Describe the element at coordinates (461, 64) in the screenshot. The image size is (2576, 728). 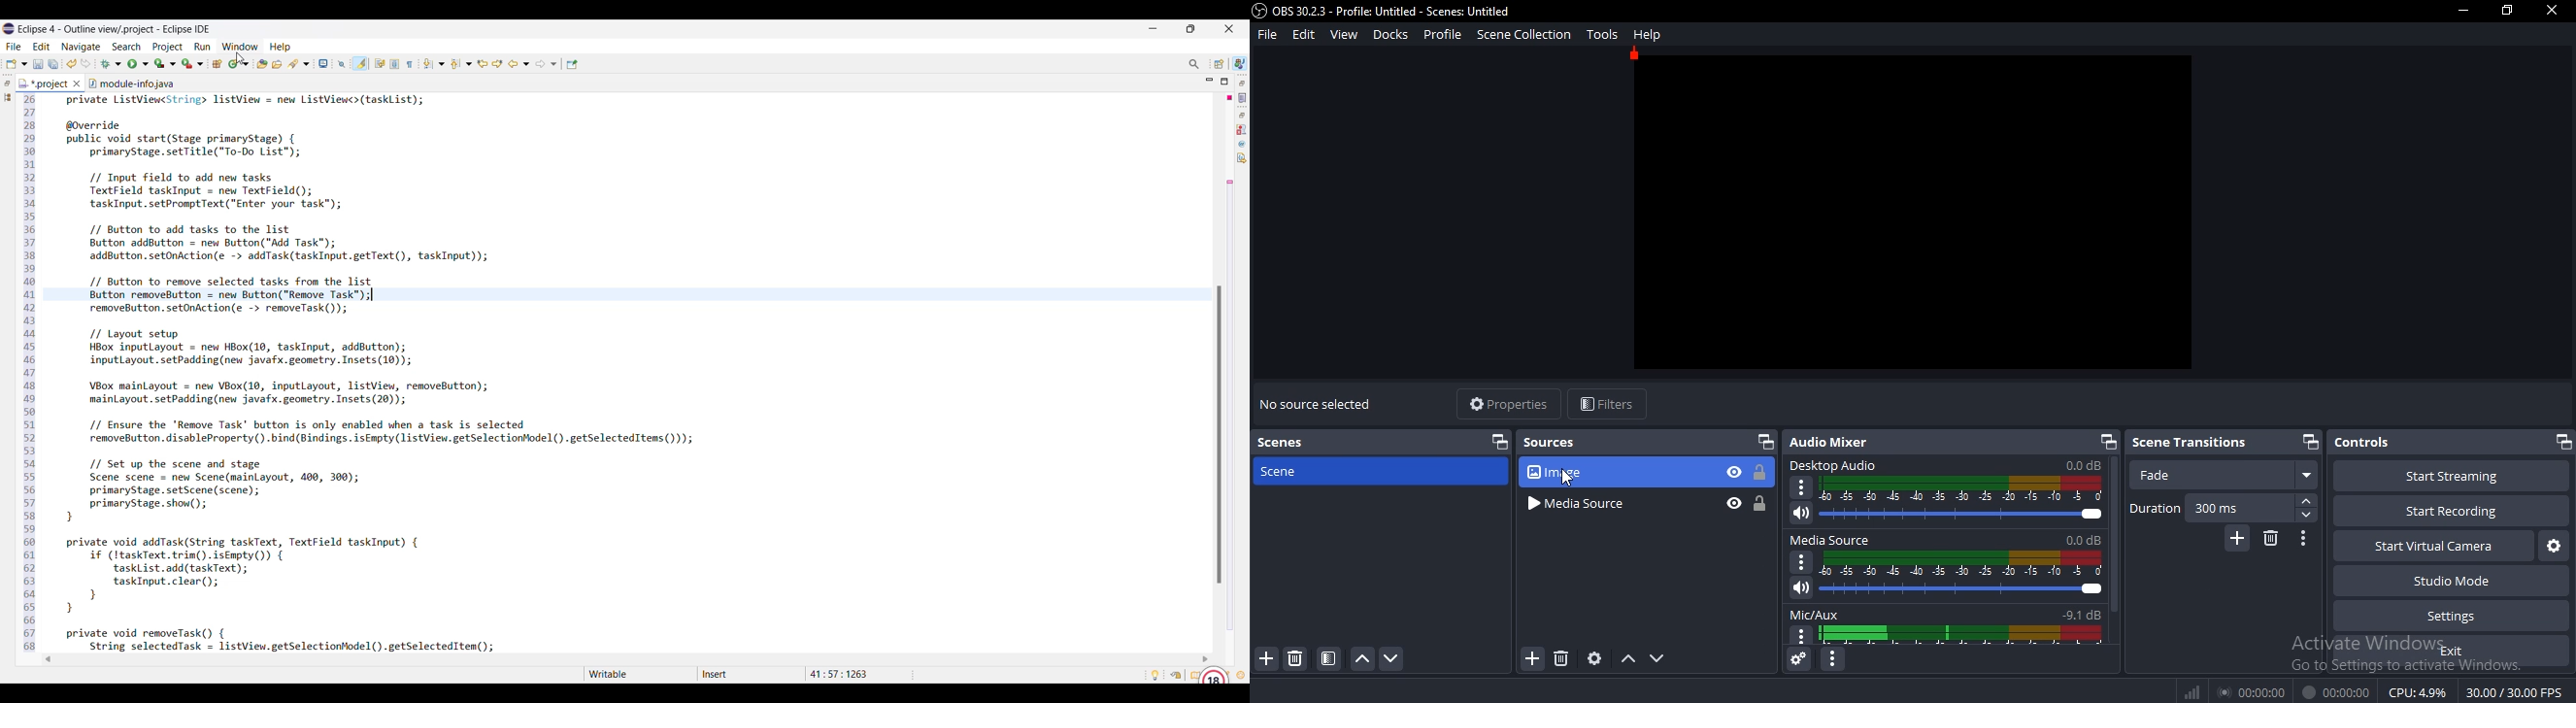
I see `Previous annotation` at that location.